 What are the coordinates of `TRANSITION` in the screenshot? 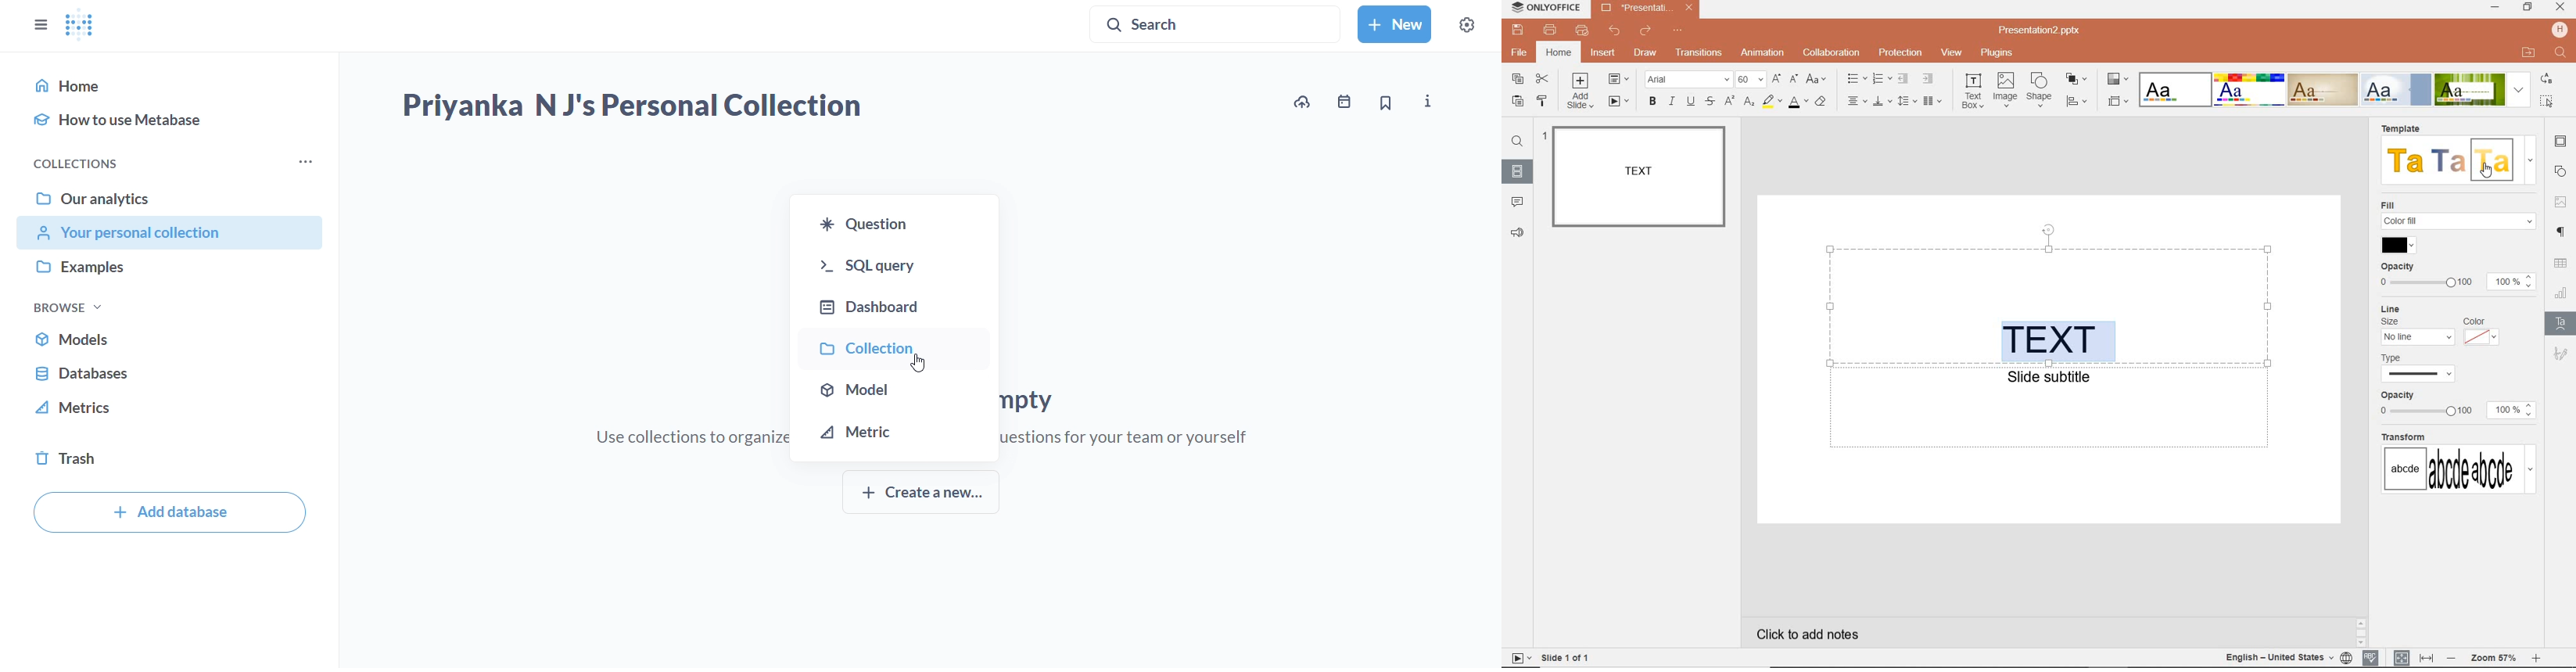 It's located at (1700, 52).